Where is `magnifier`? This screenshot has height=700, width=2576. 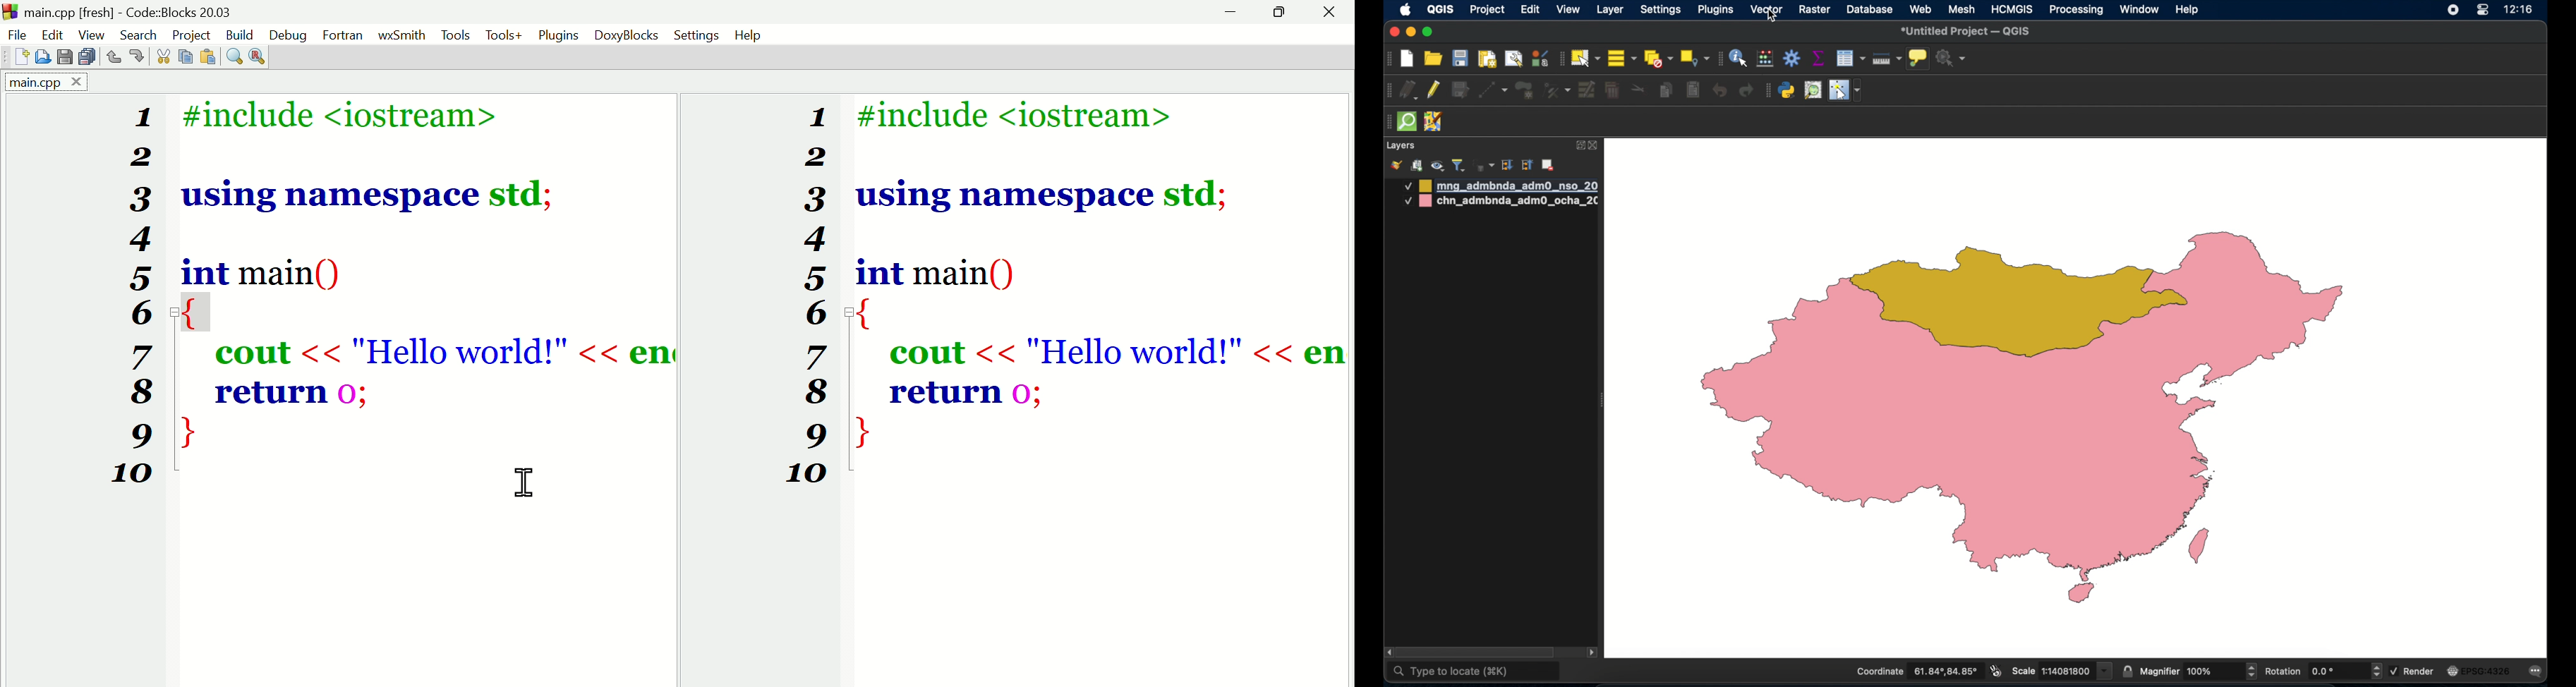
magnifier is located at coordinates (2199, 671).